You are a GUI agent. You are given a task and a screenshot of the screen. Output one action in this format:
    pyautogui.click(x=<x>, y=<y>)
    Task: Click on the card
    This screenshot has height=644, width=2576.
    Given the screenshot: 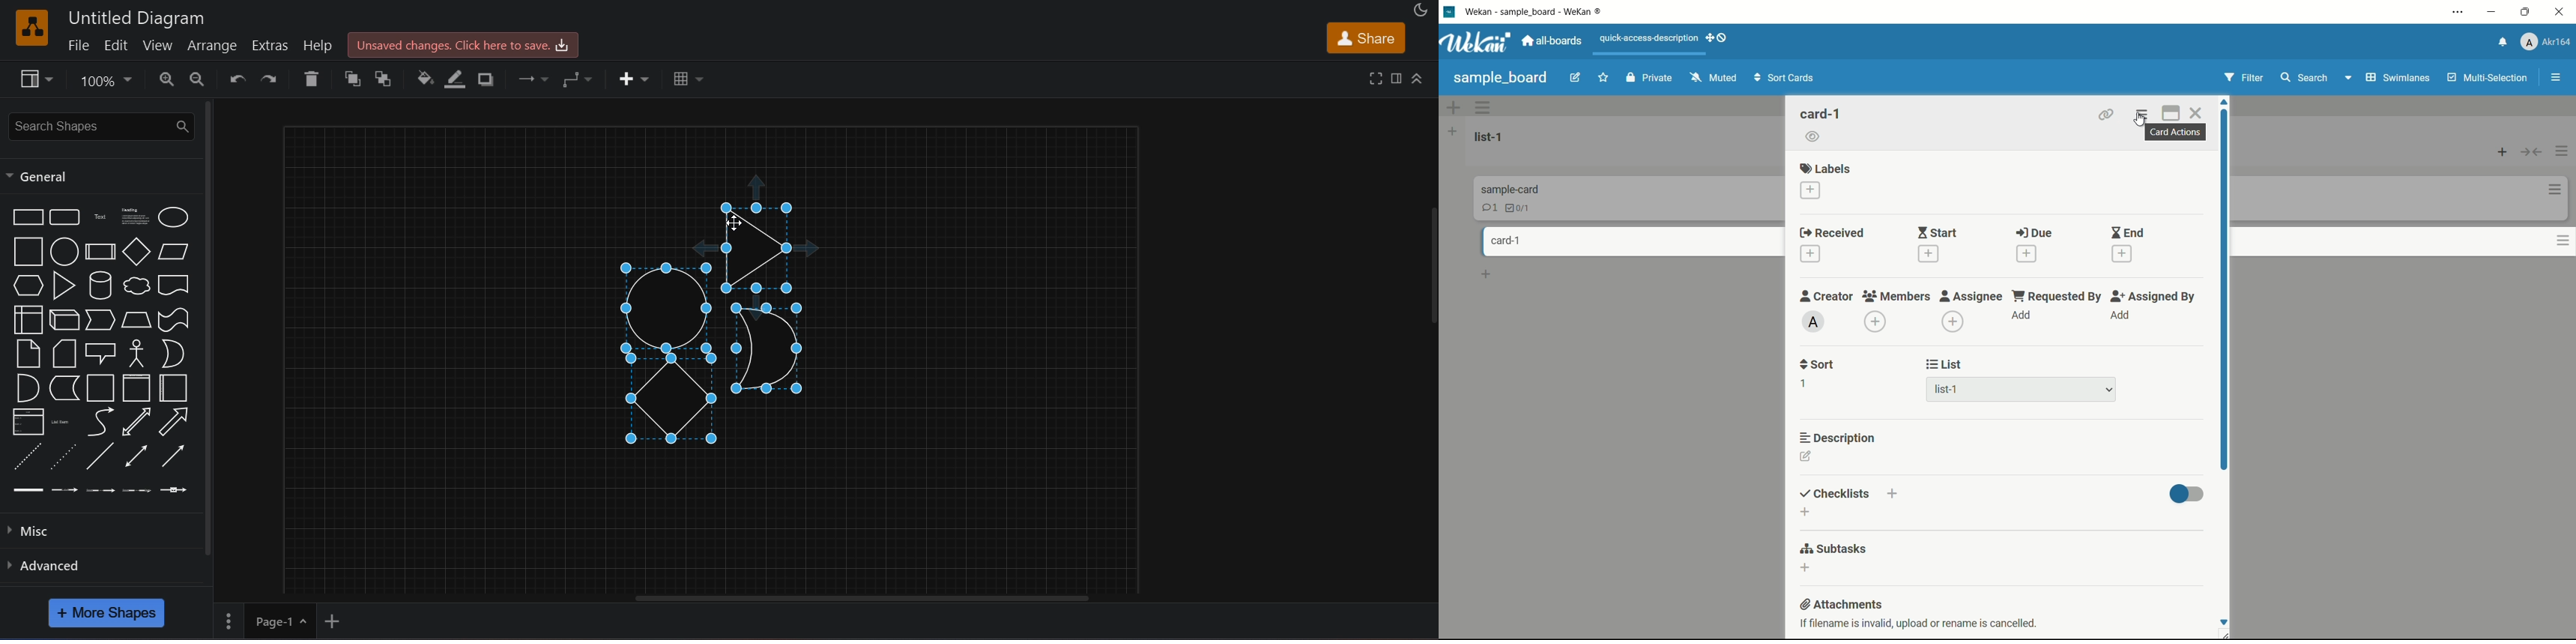 What is the action you would take?
    pyautogui.click(x=62, y=354)
    